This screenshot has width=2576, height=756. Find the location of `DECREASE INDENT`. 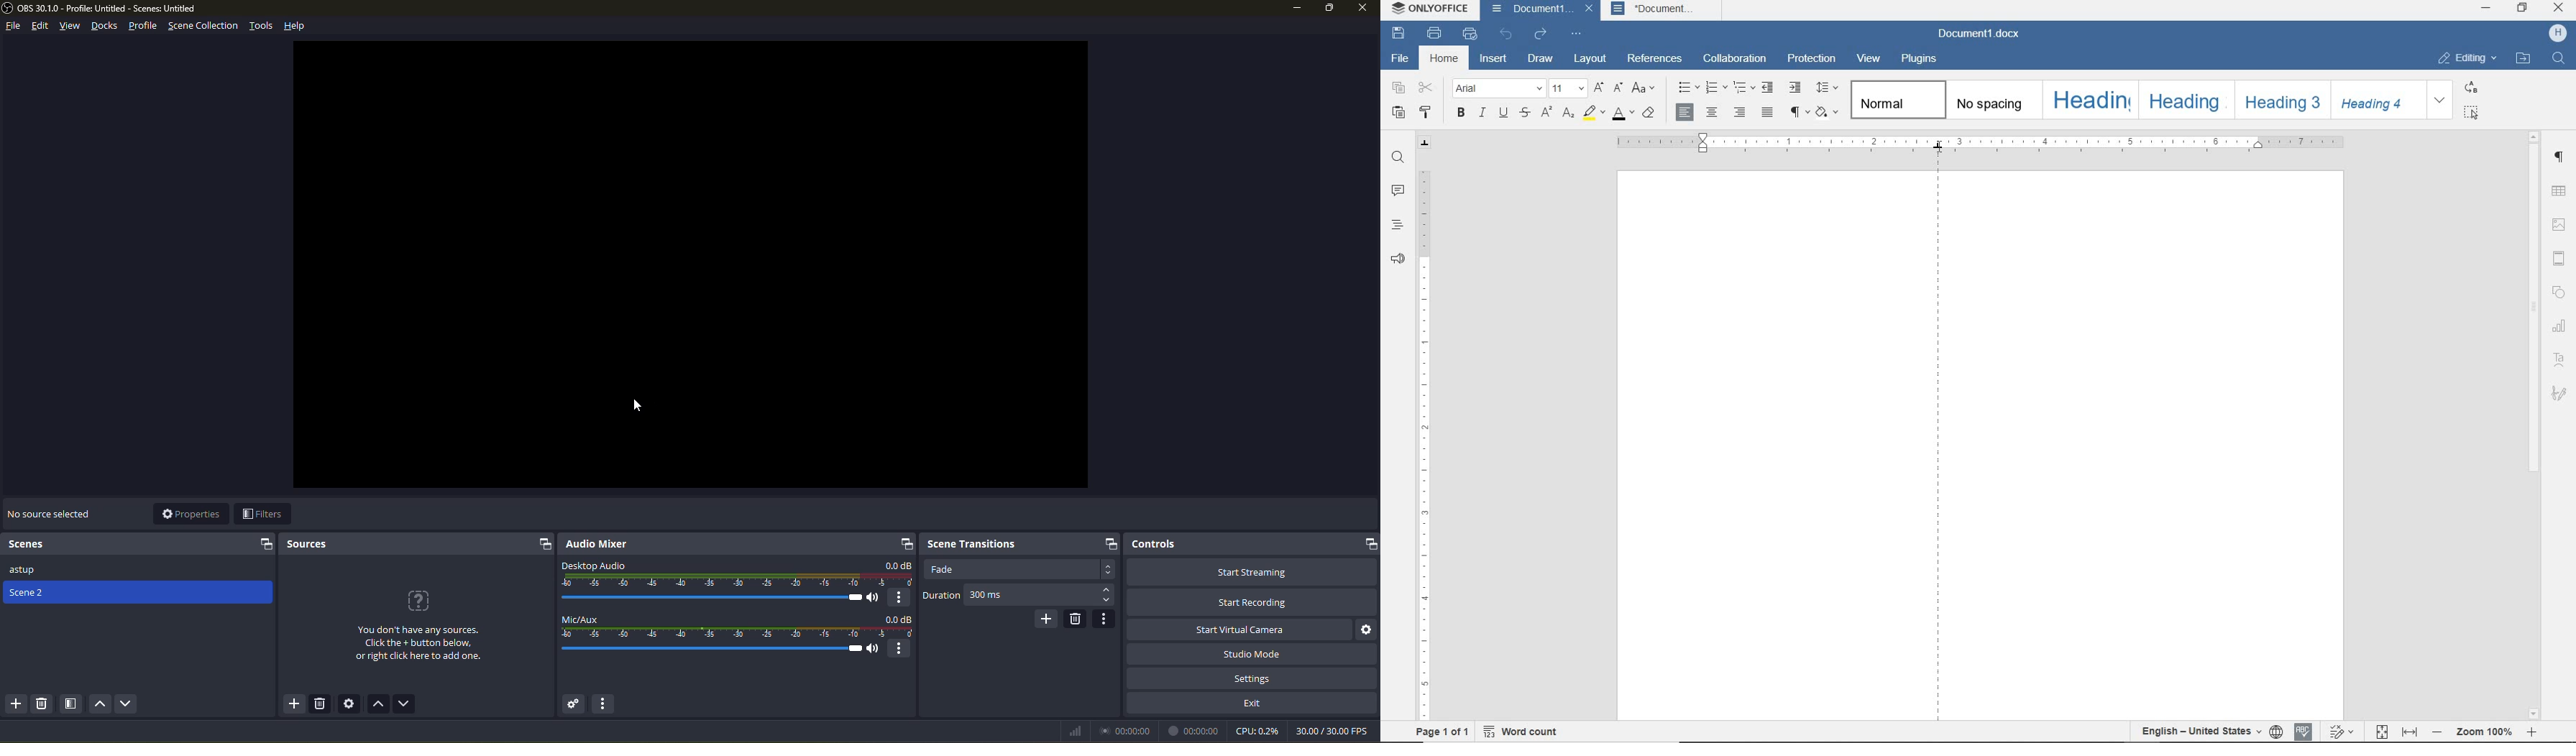

DECREASE INDENT is located at coordinates (1768, 88).